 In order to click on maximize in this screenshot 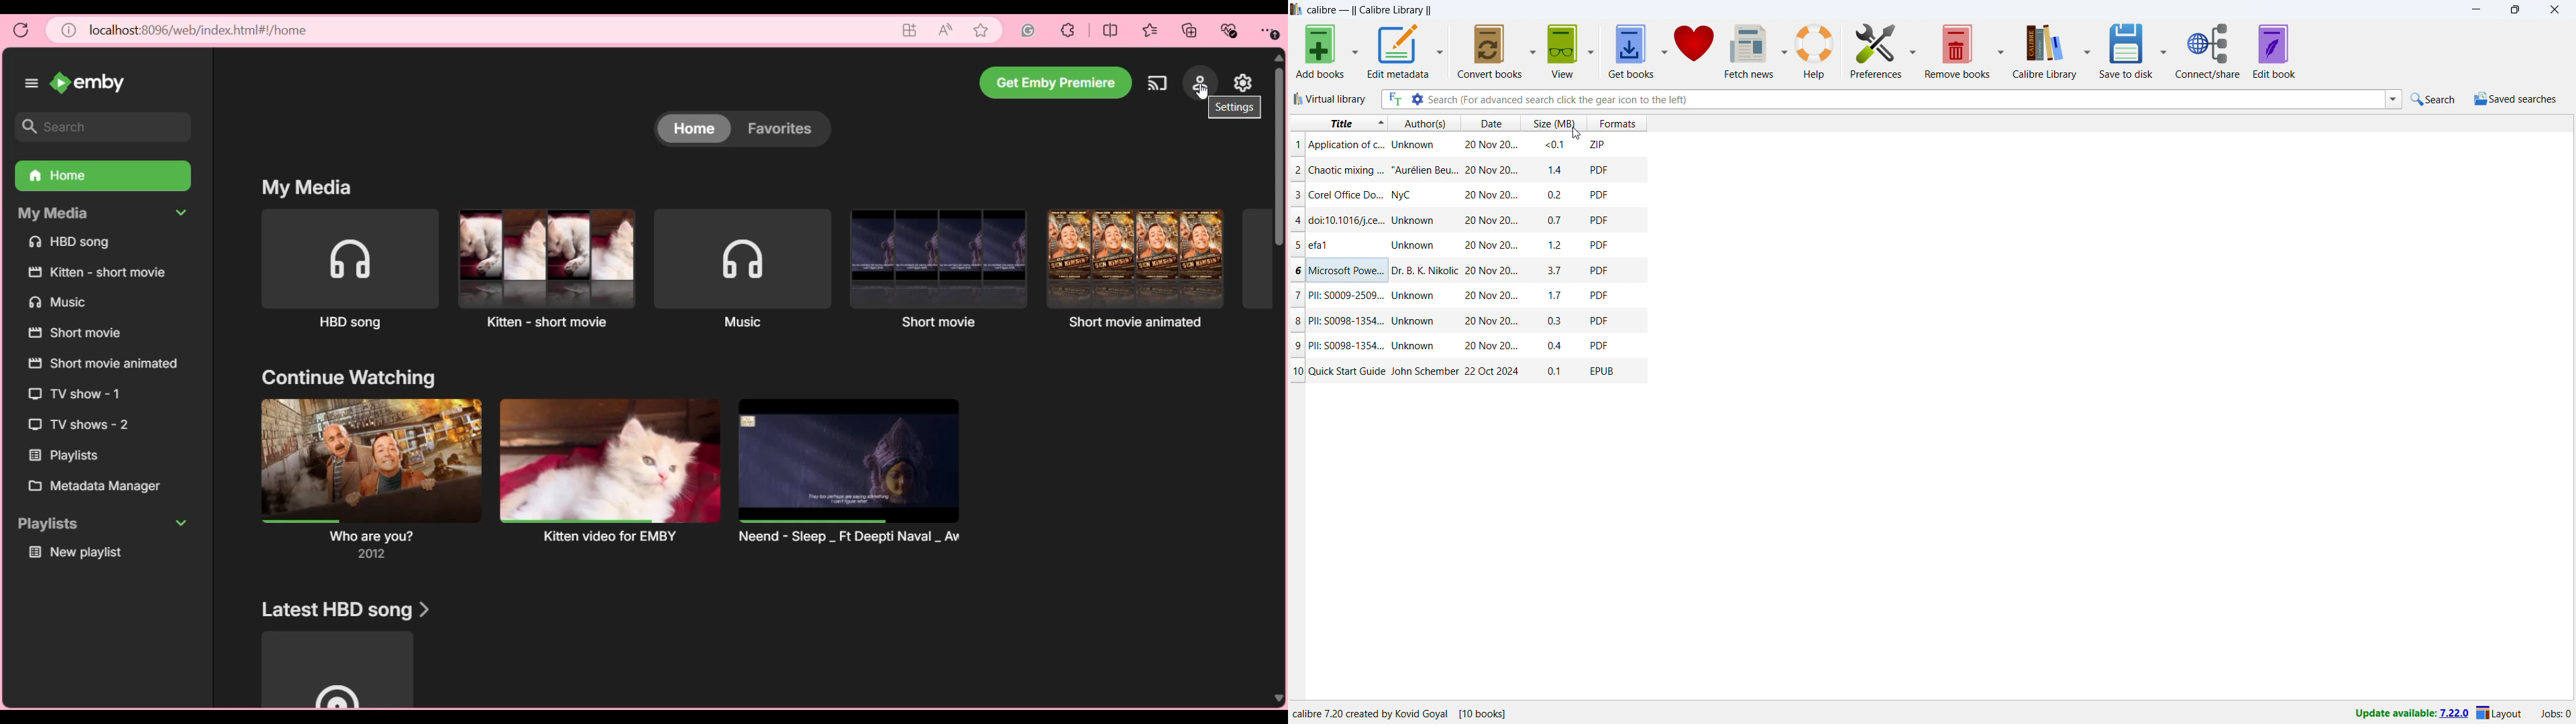, I will do `click(2514, 10)`.